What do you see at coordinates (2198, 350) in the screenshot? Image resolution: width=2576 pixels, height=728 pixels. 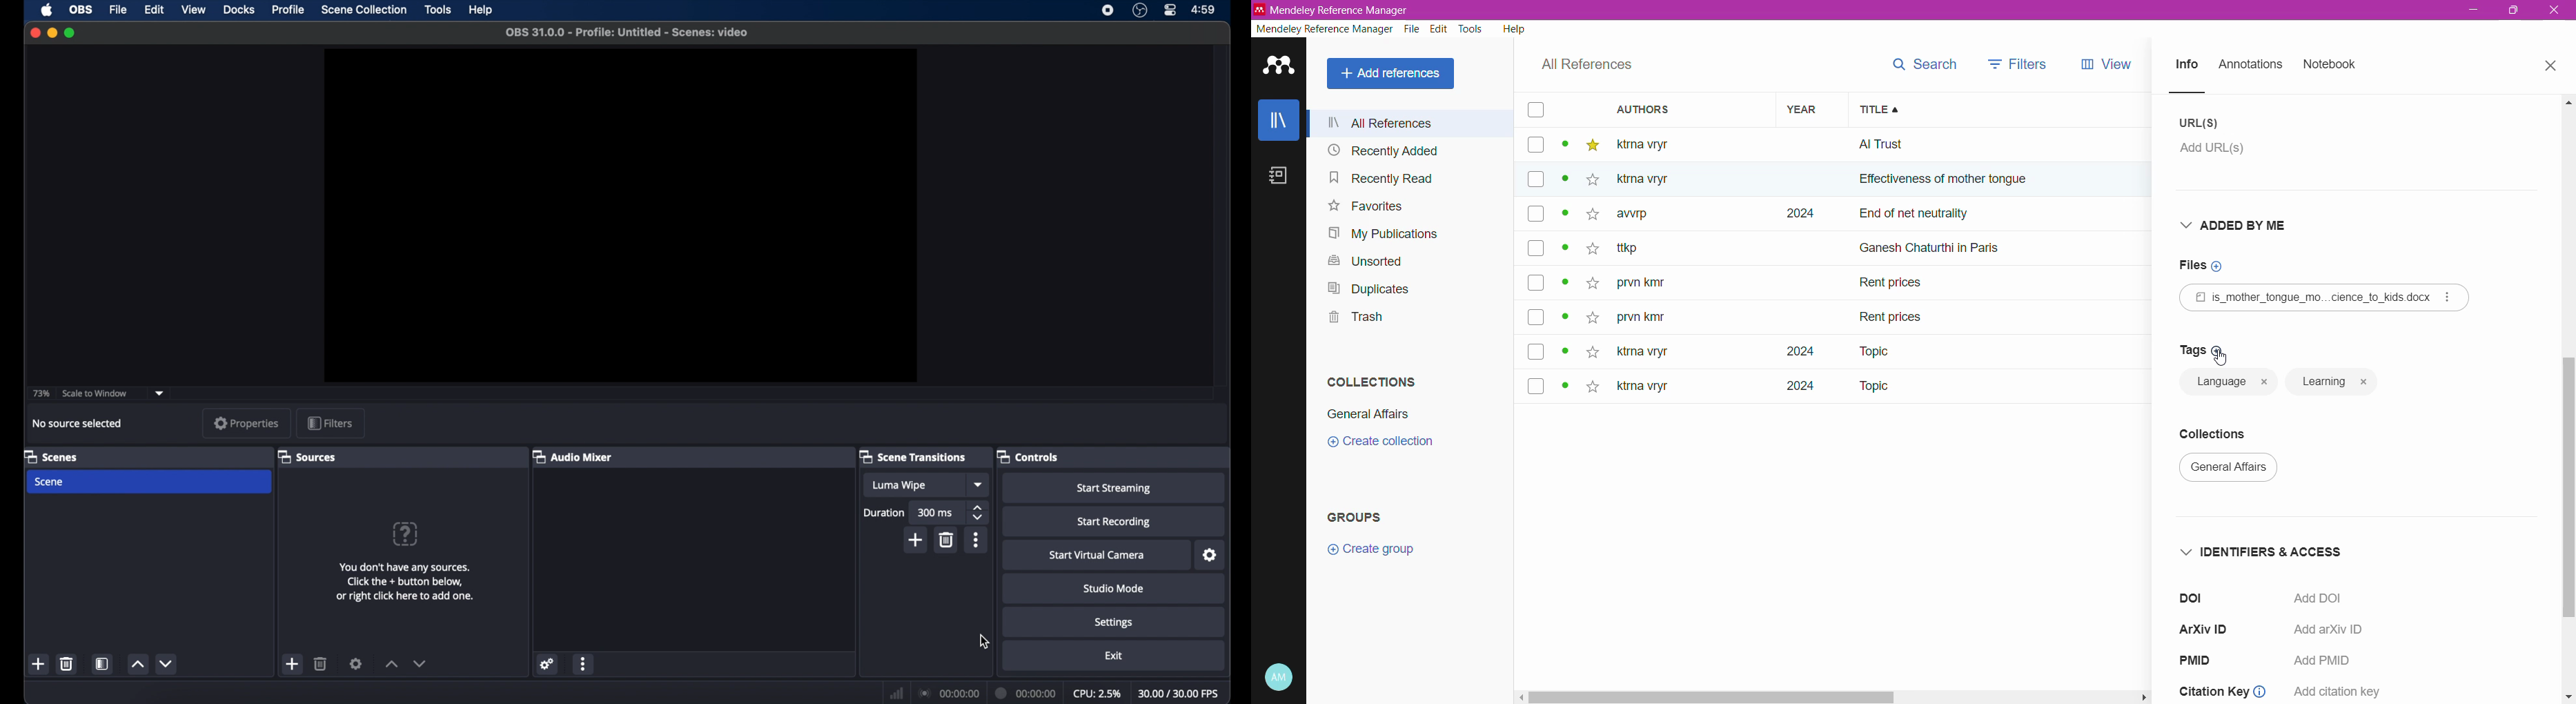 I see `Click to add Tags` at bounding box center [2198, 350].